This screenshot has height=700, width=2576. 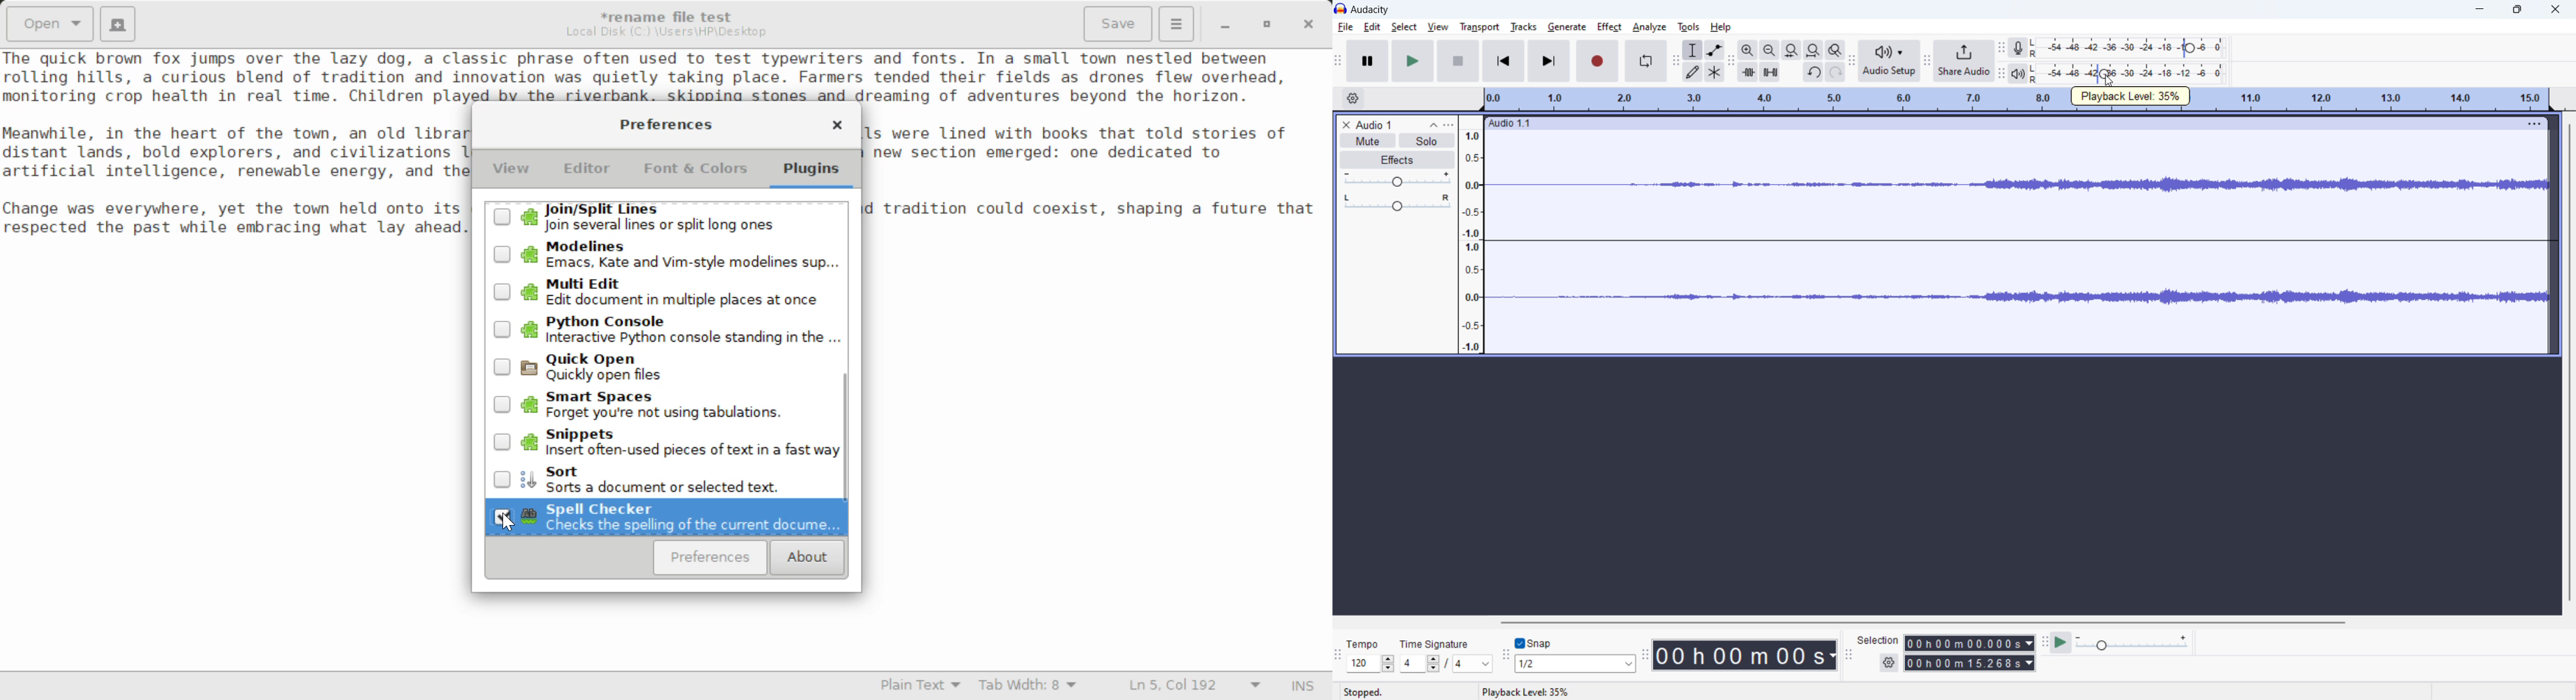 I want to click on share audio toolbar, so click(x=1928, y=61).